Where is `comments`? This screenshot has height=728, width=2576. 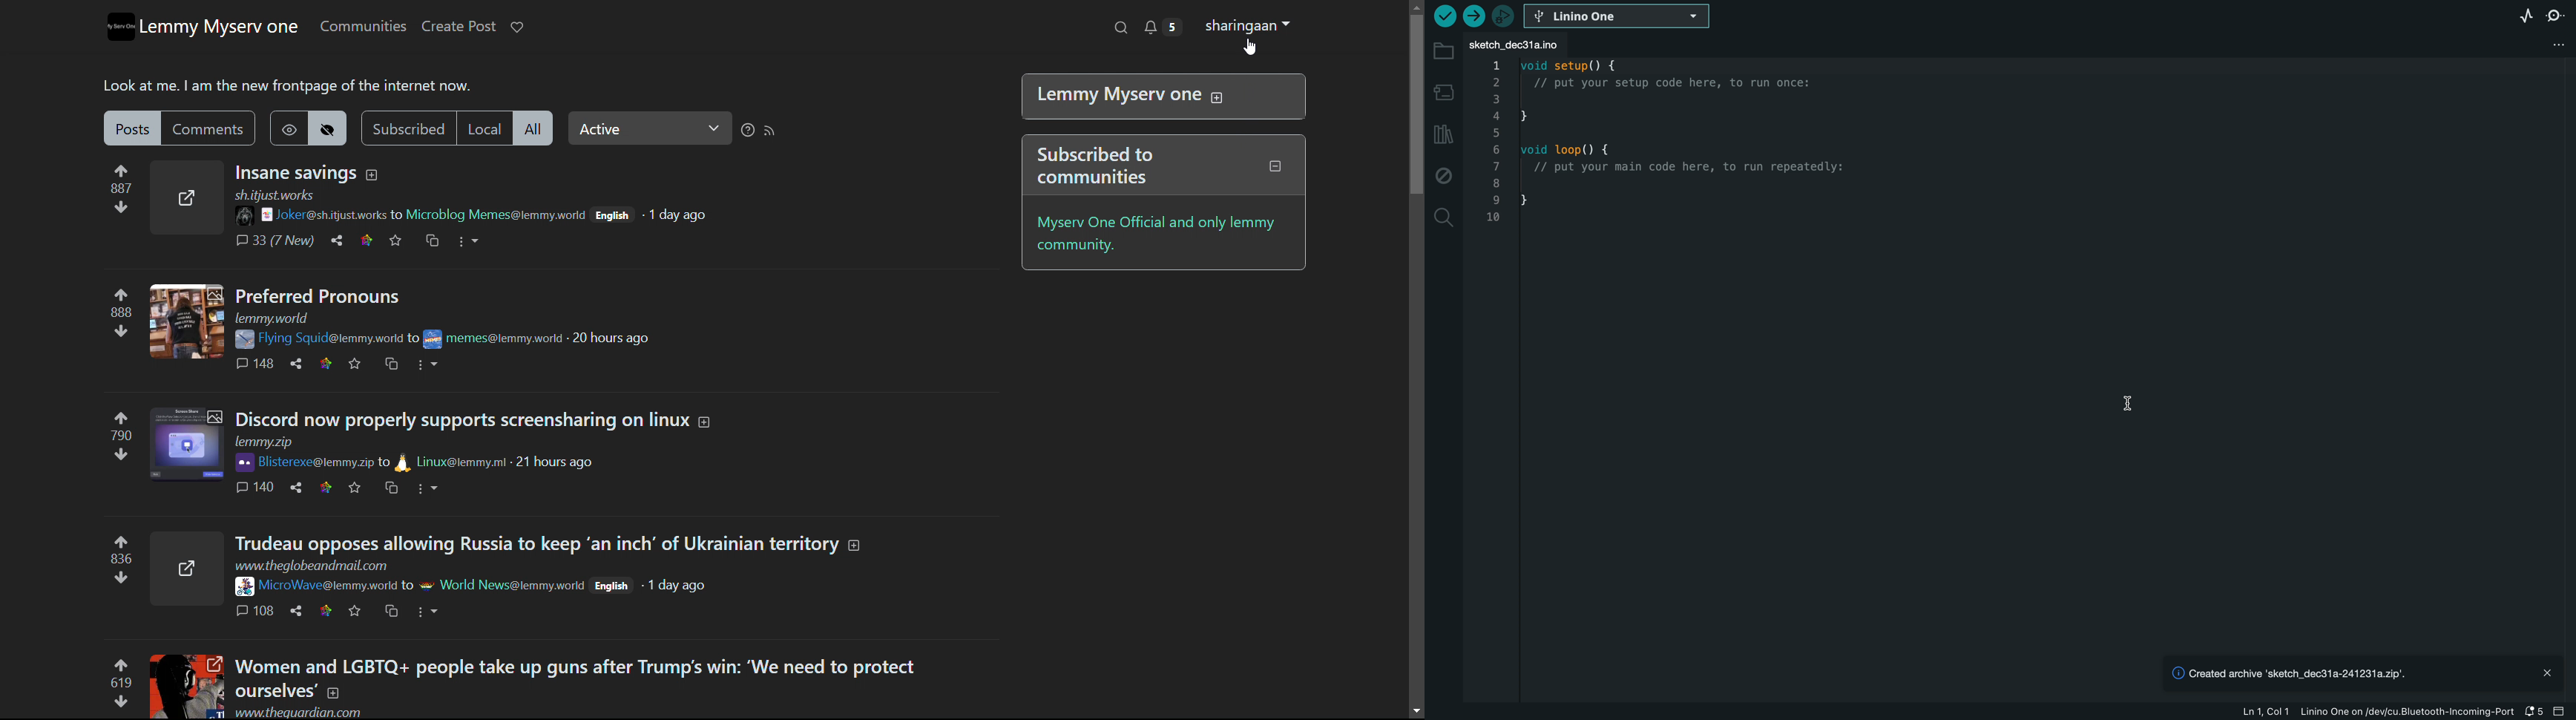 comments is located at coordinates (208, 128).